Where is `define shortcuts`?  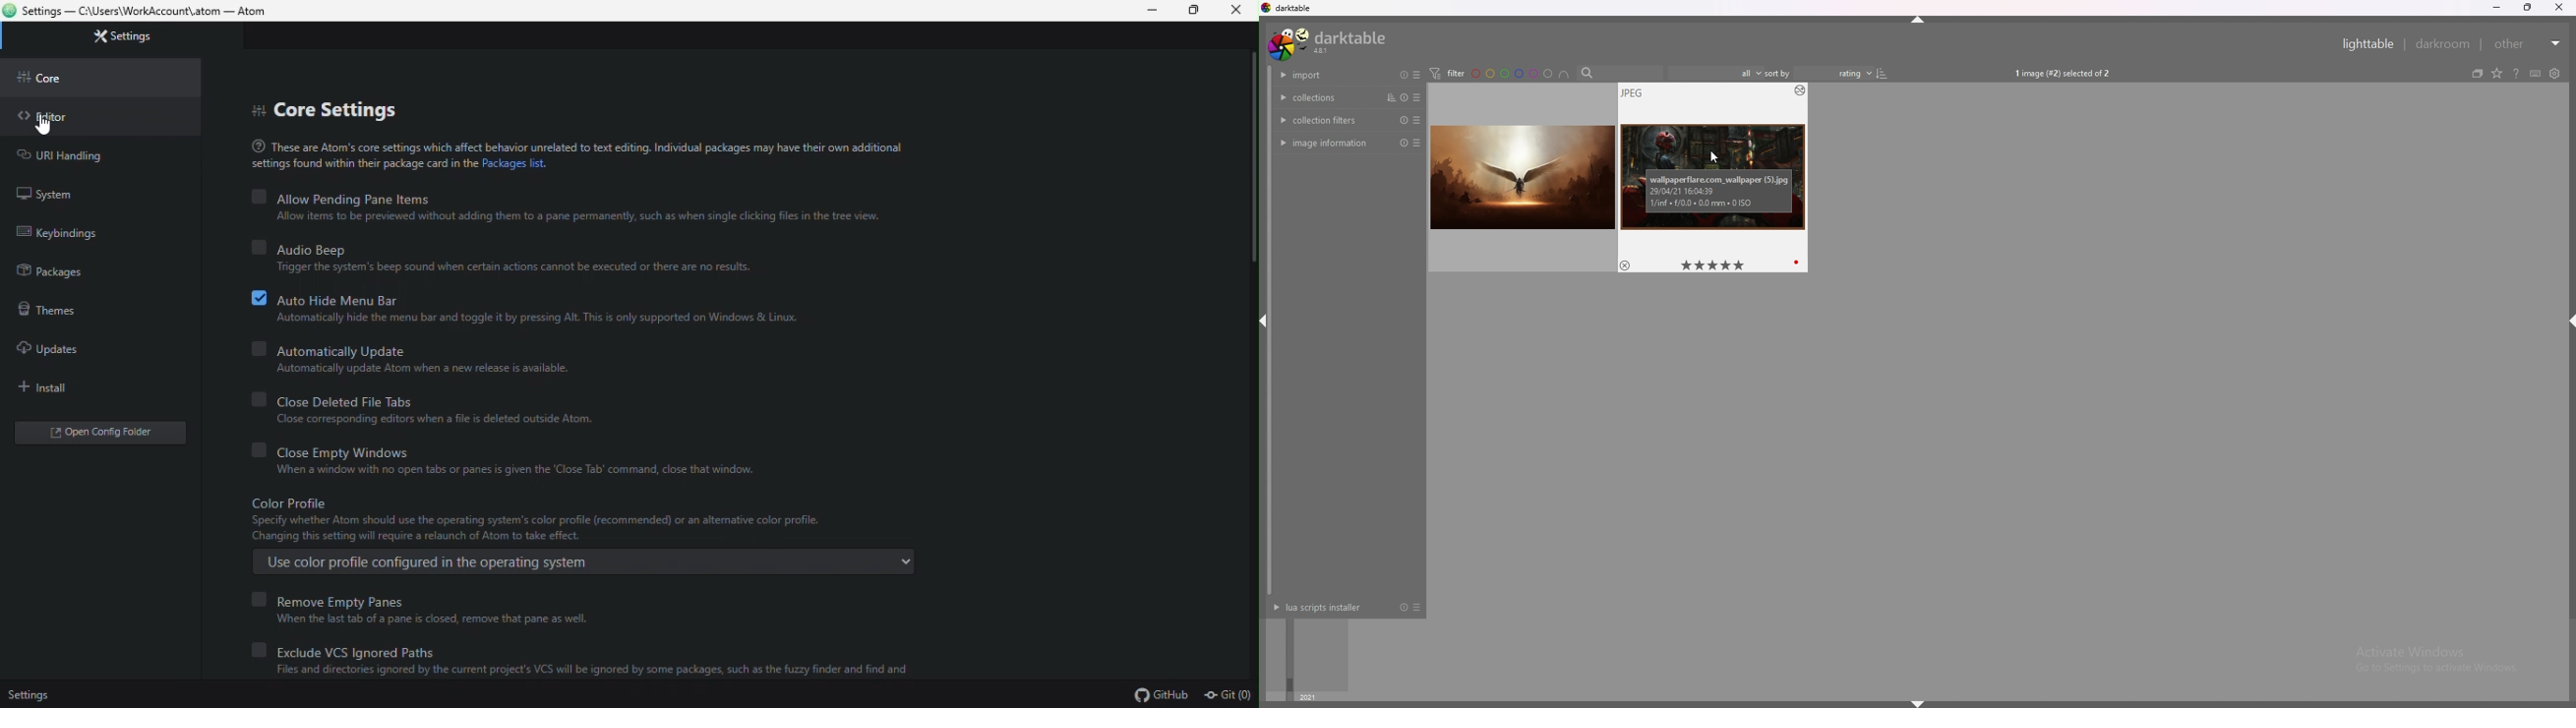
define shortcuts is located at coordinates (2537, 73).